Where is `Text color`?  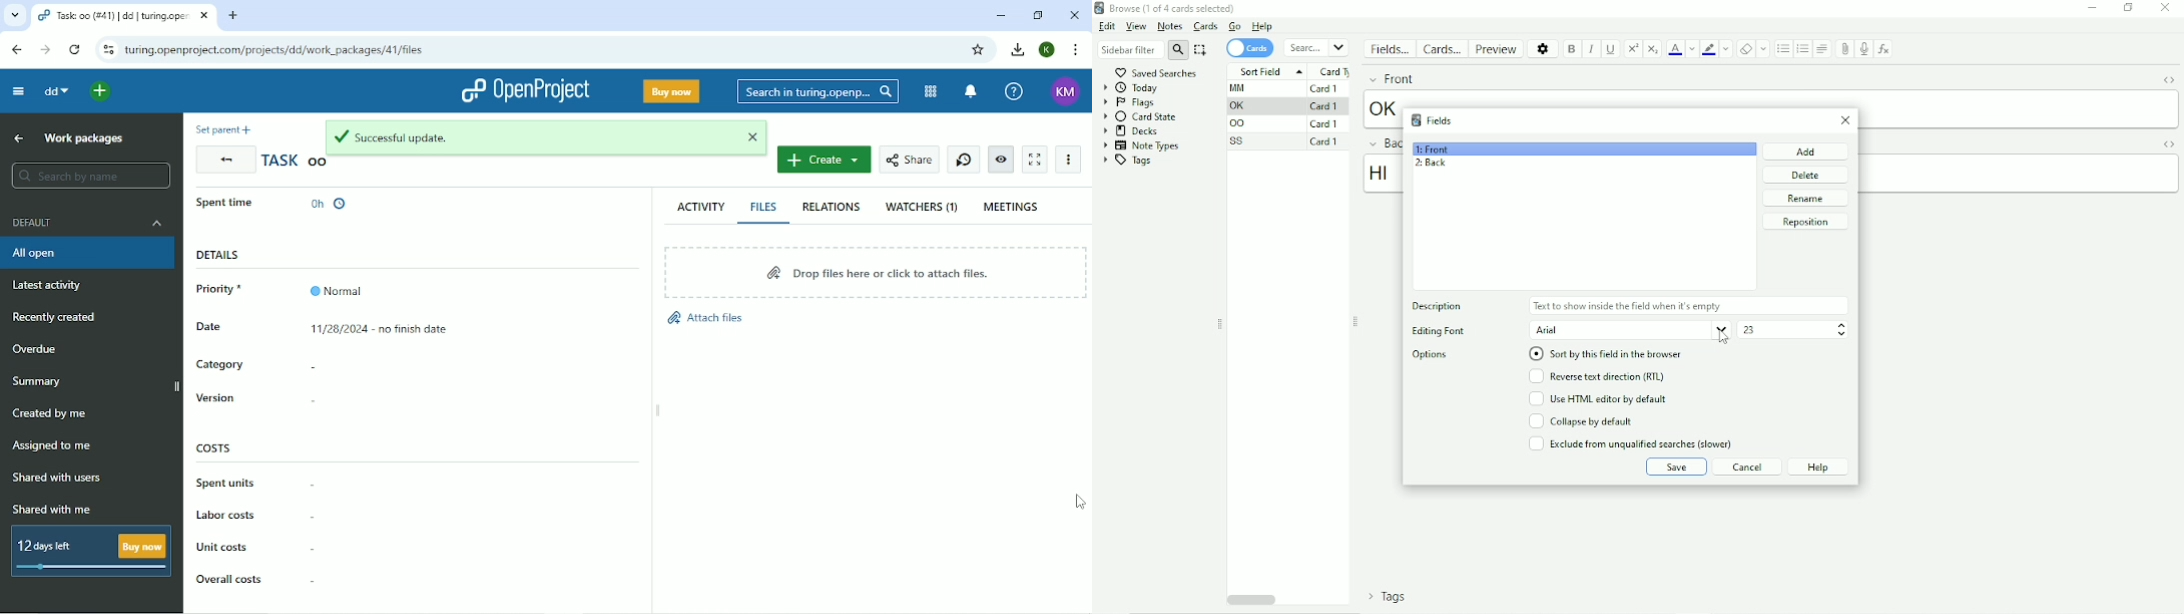
Text color is located at coordinates (1676, 49).